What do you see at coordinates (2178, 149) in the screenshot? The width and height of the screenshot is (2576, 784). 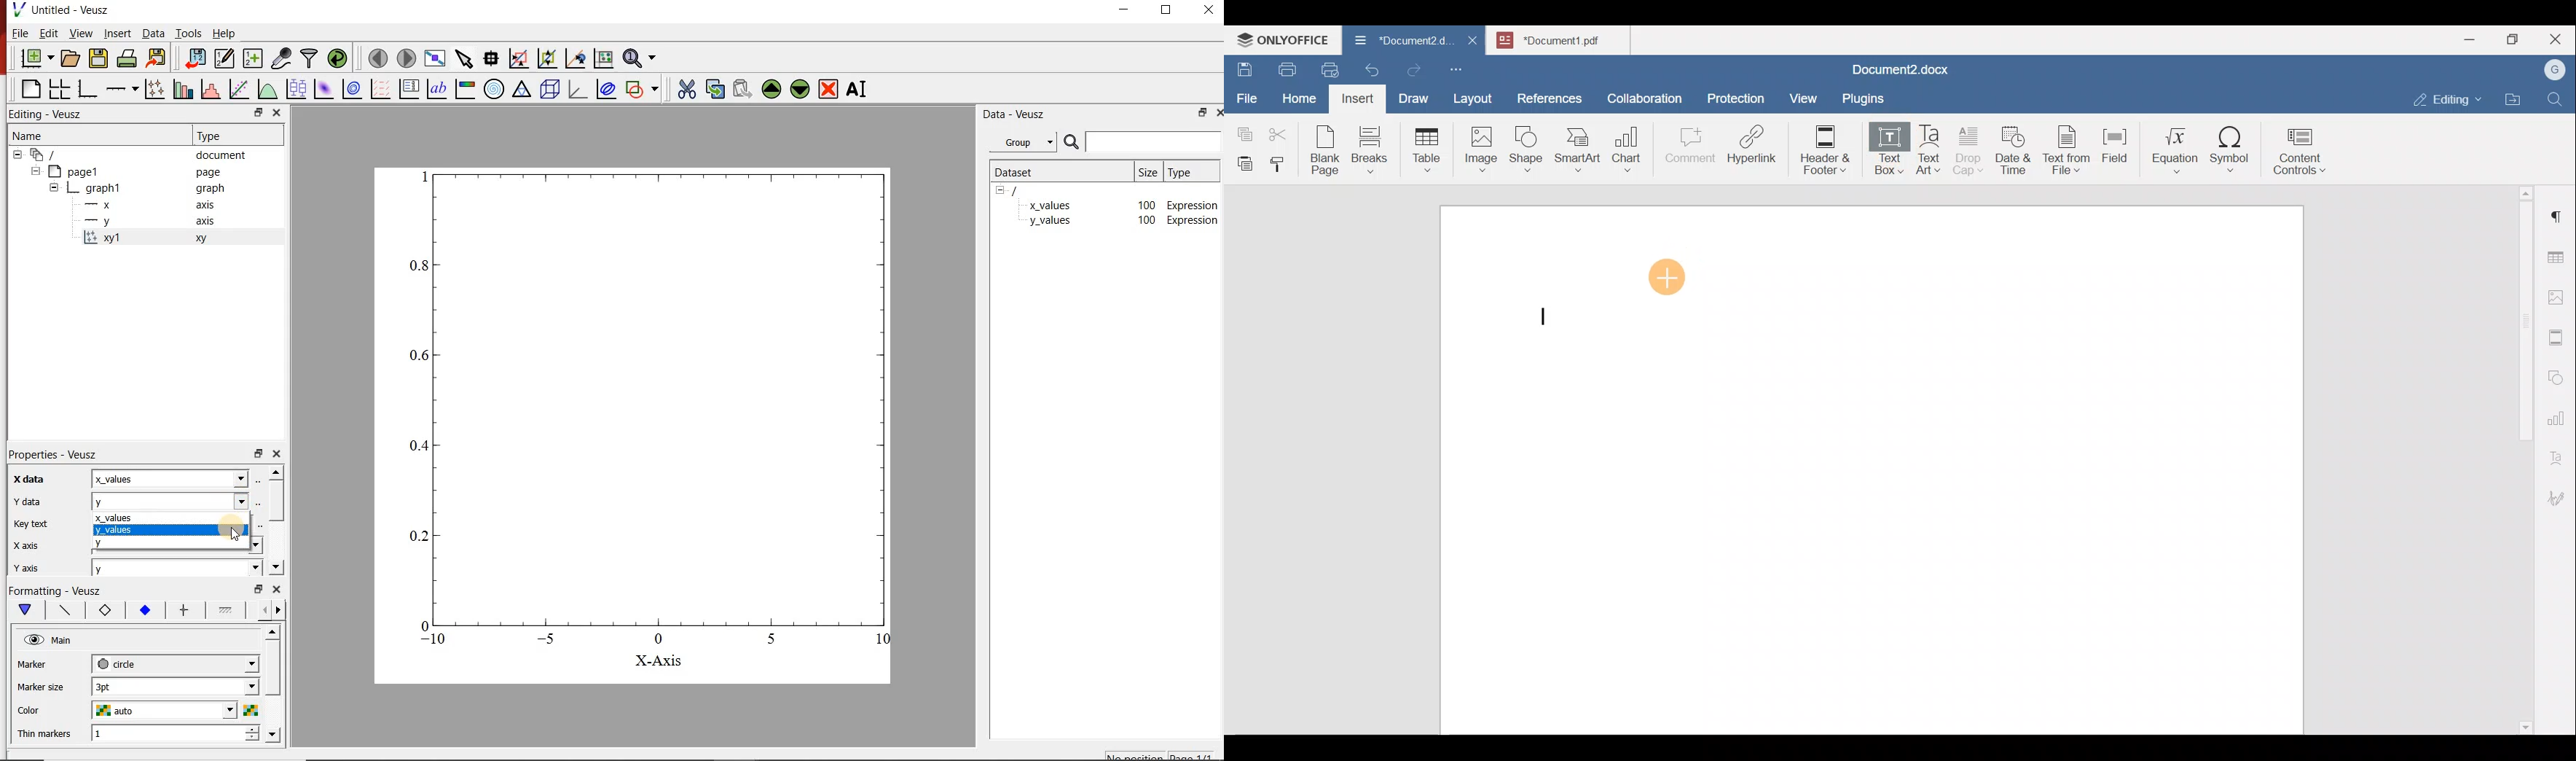 I see `Equation` at bounding box center [2178, 149].